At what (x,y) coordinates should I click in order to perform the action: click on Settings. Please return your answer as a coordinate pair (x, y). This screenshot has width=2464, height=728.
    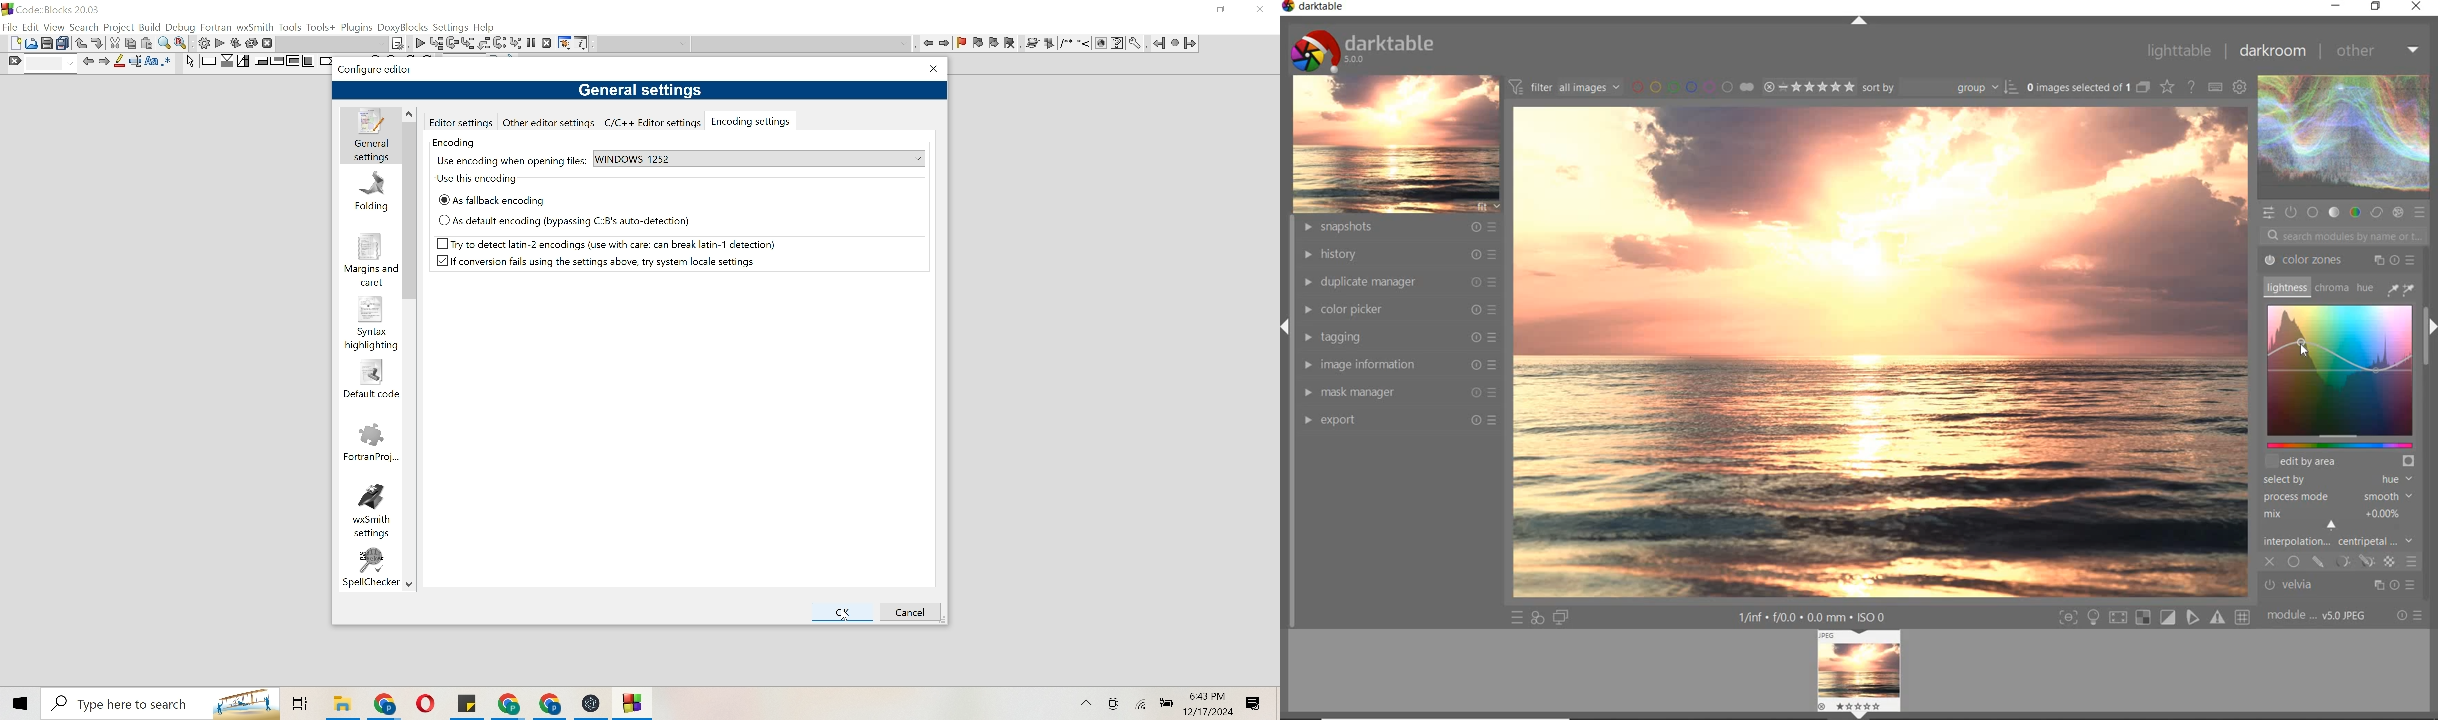
    Looking at the image, I should click on (202, 43).